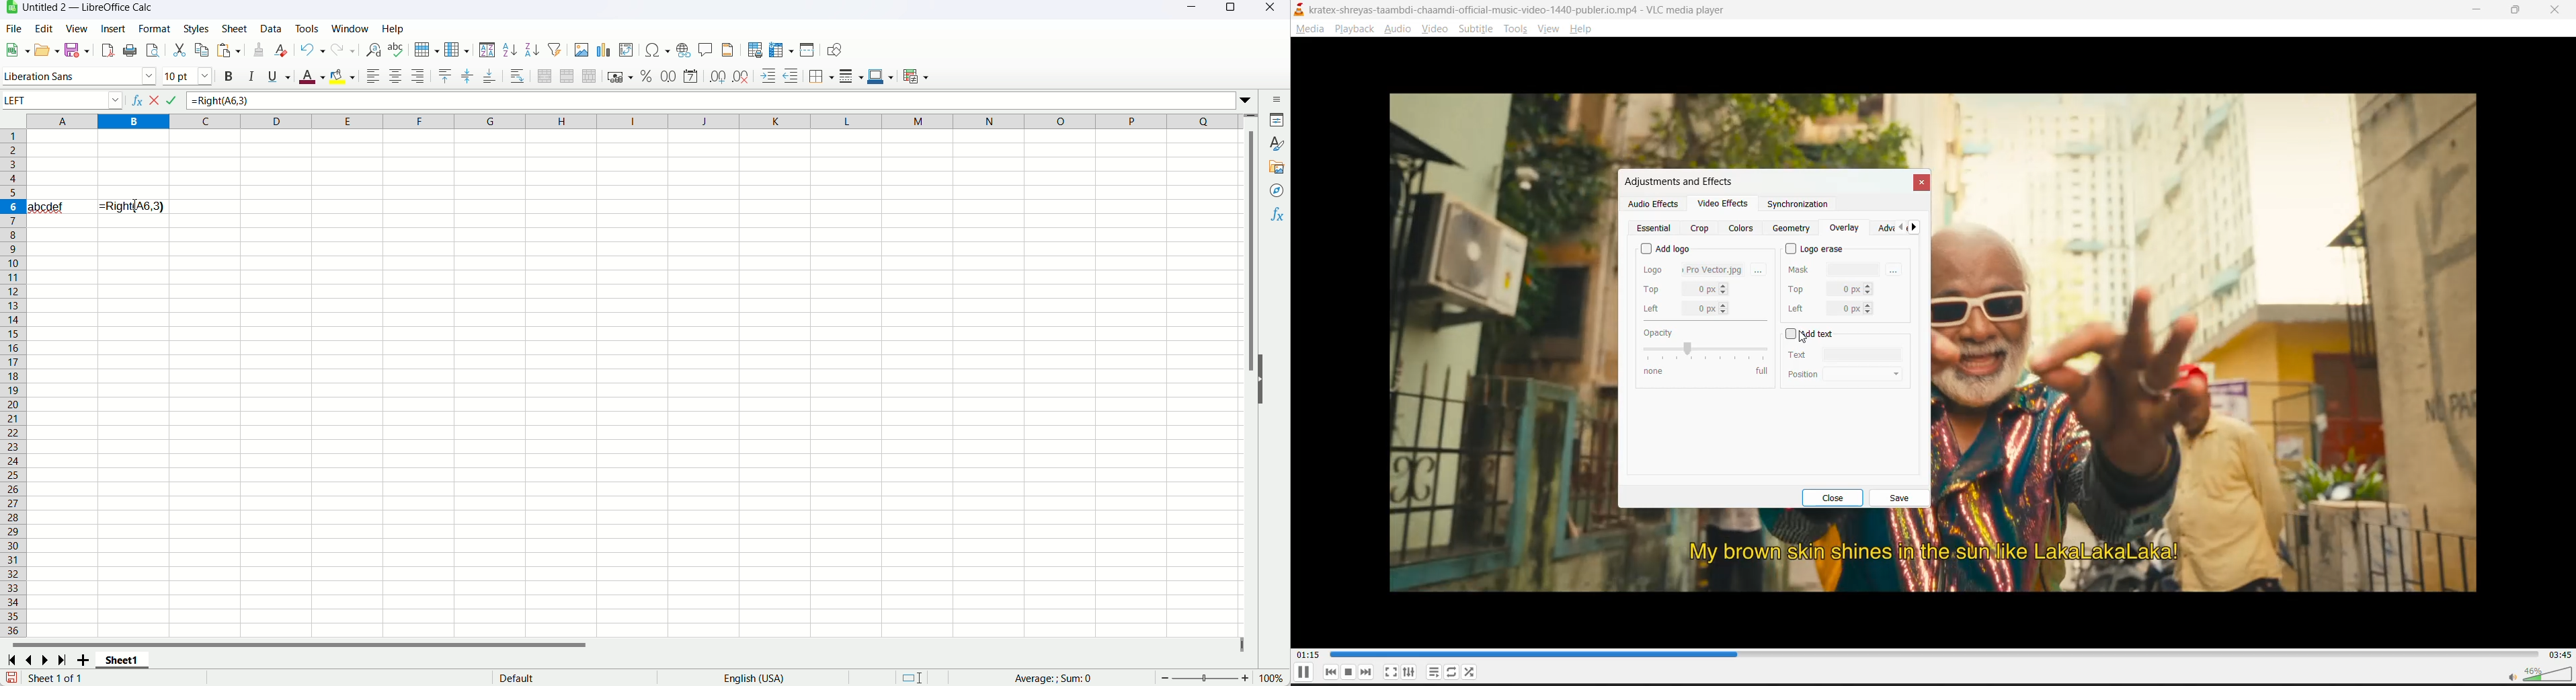 This screenshot has height=700, width=2576. Describe the element at coordinates (1275, 192) in the screenshot. I see `navigator` at that location.